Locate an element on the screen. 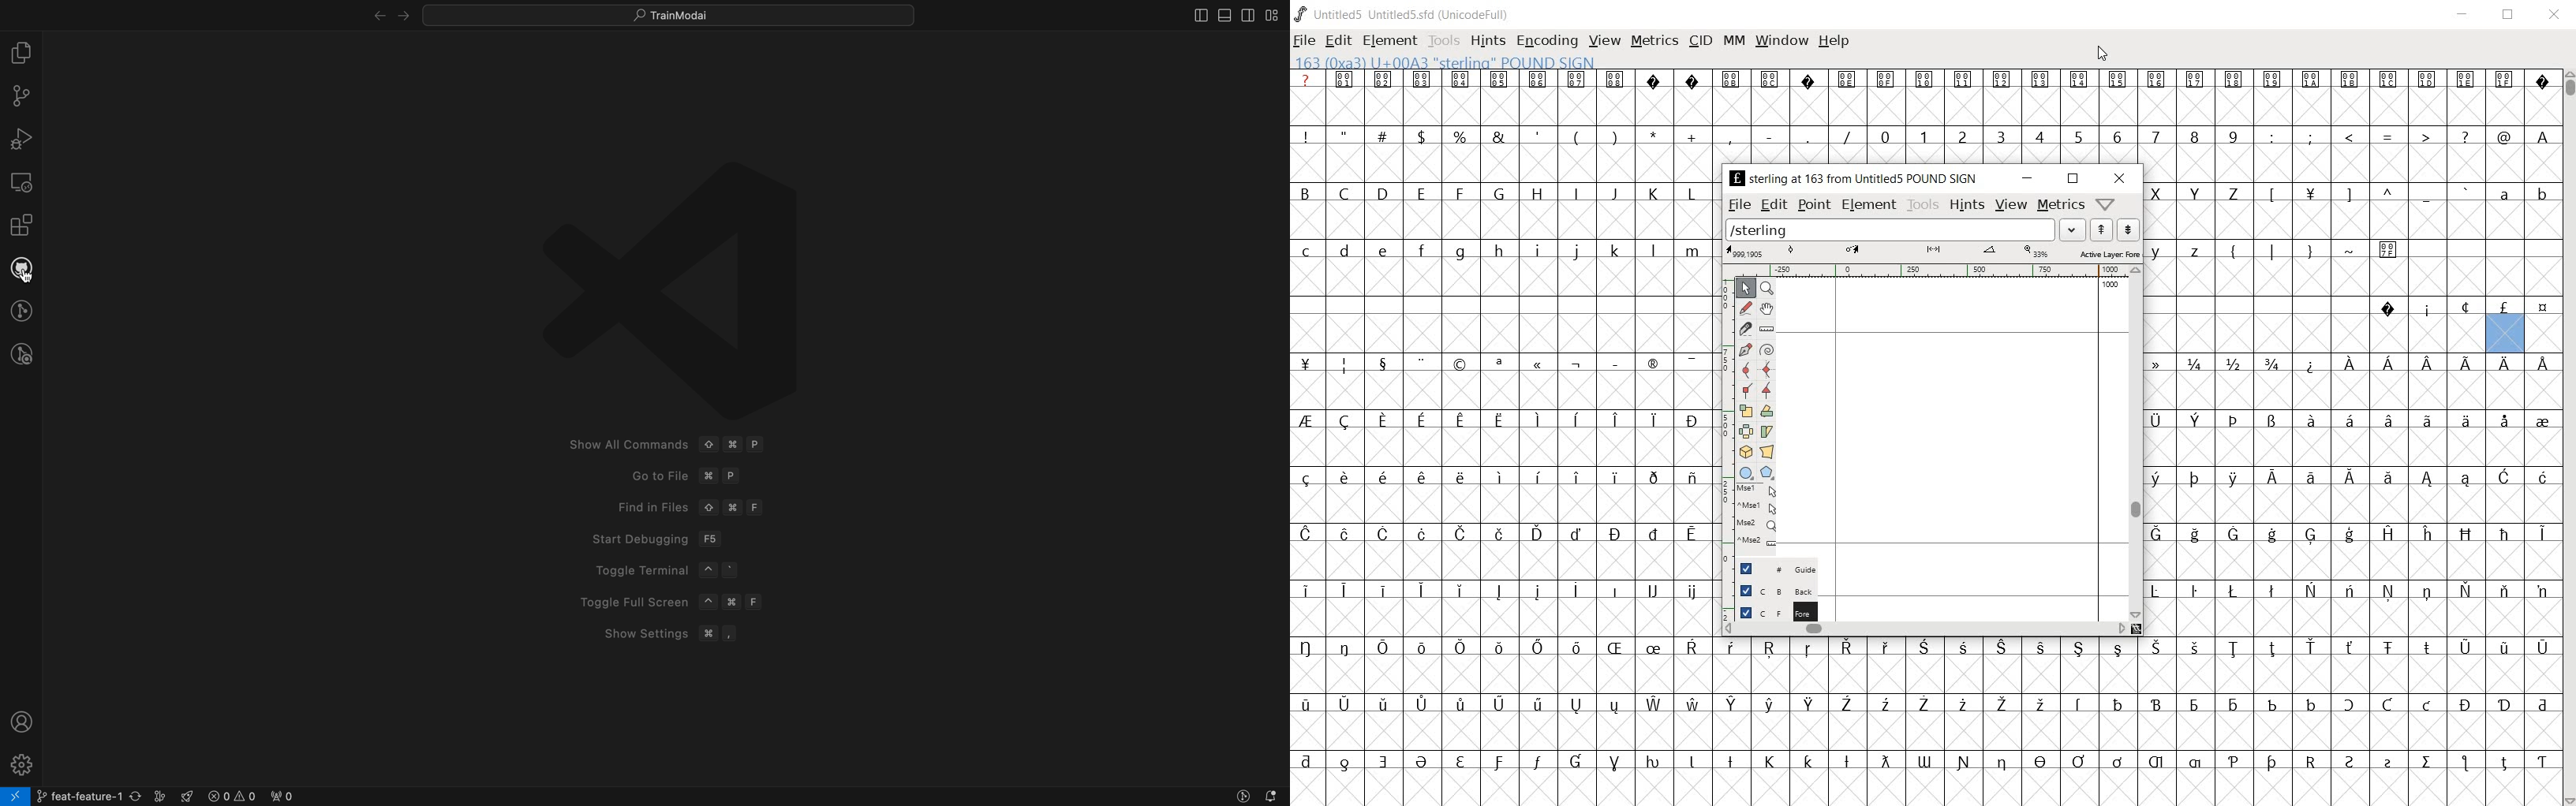  1 is located at coordinates (1923, 136).